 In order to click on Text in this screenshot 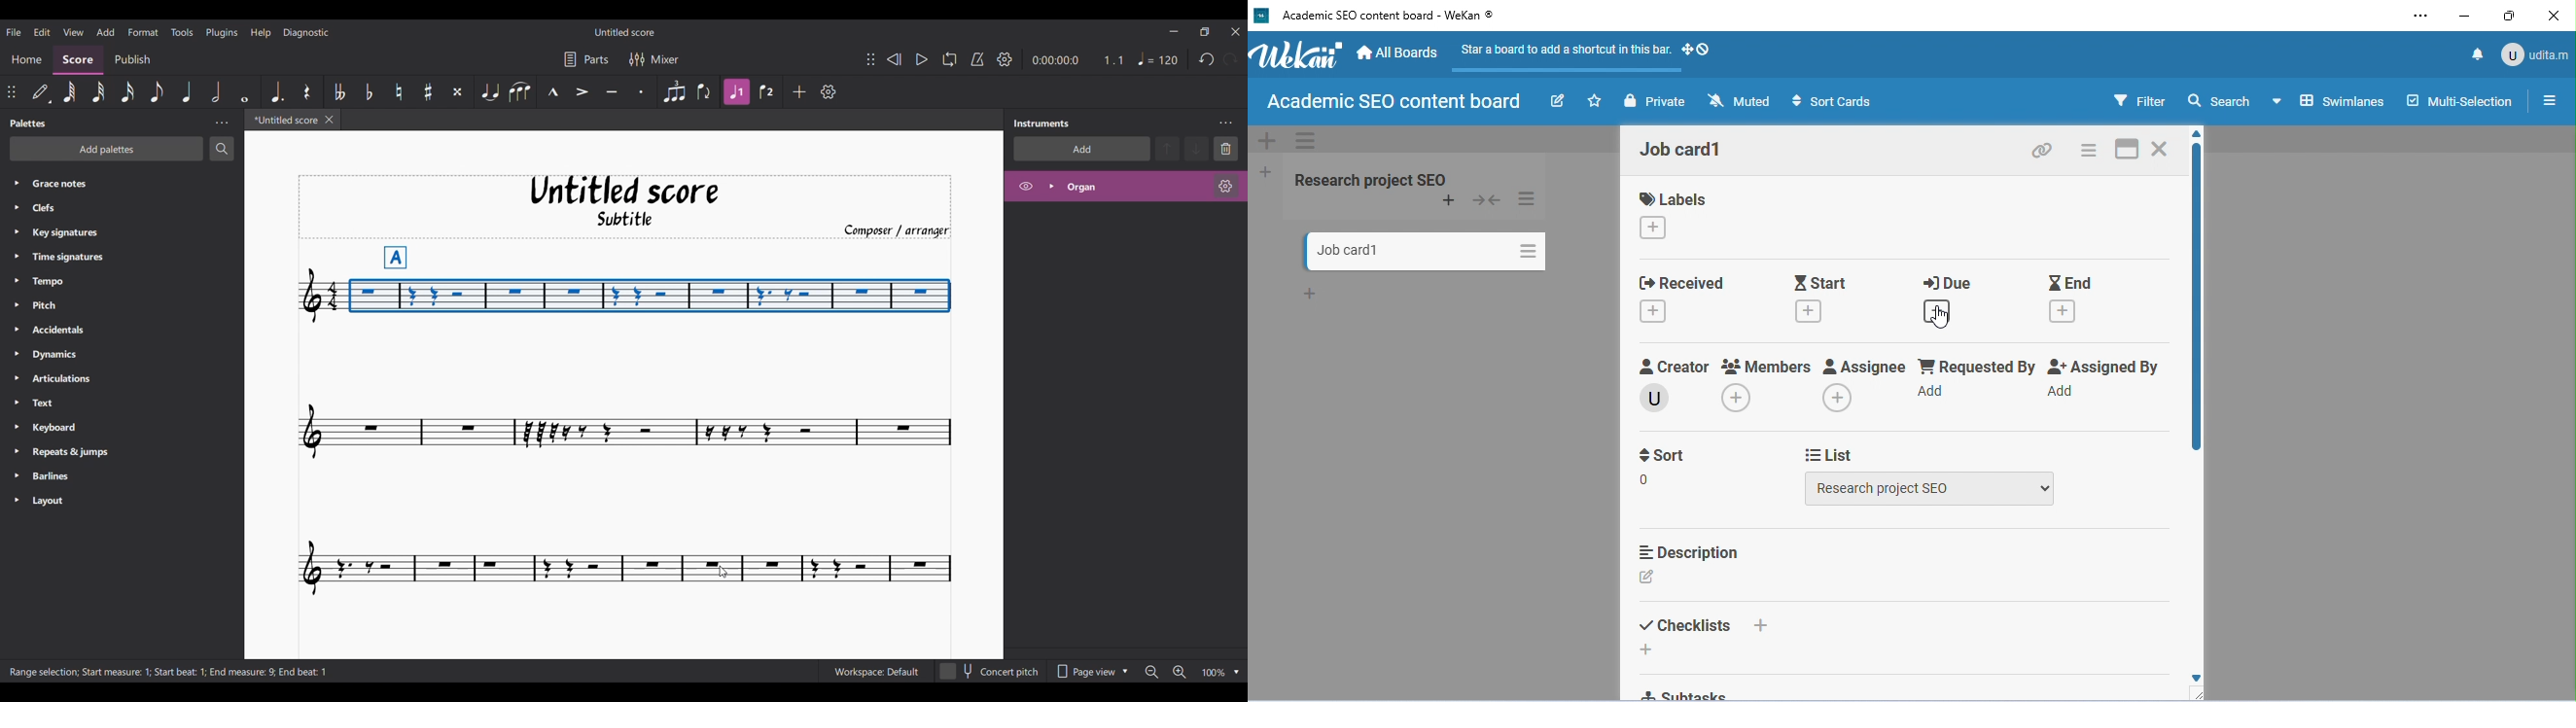, I will do `click(68, 404)`.